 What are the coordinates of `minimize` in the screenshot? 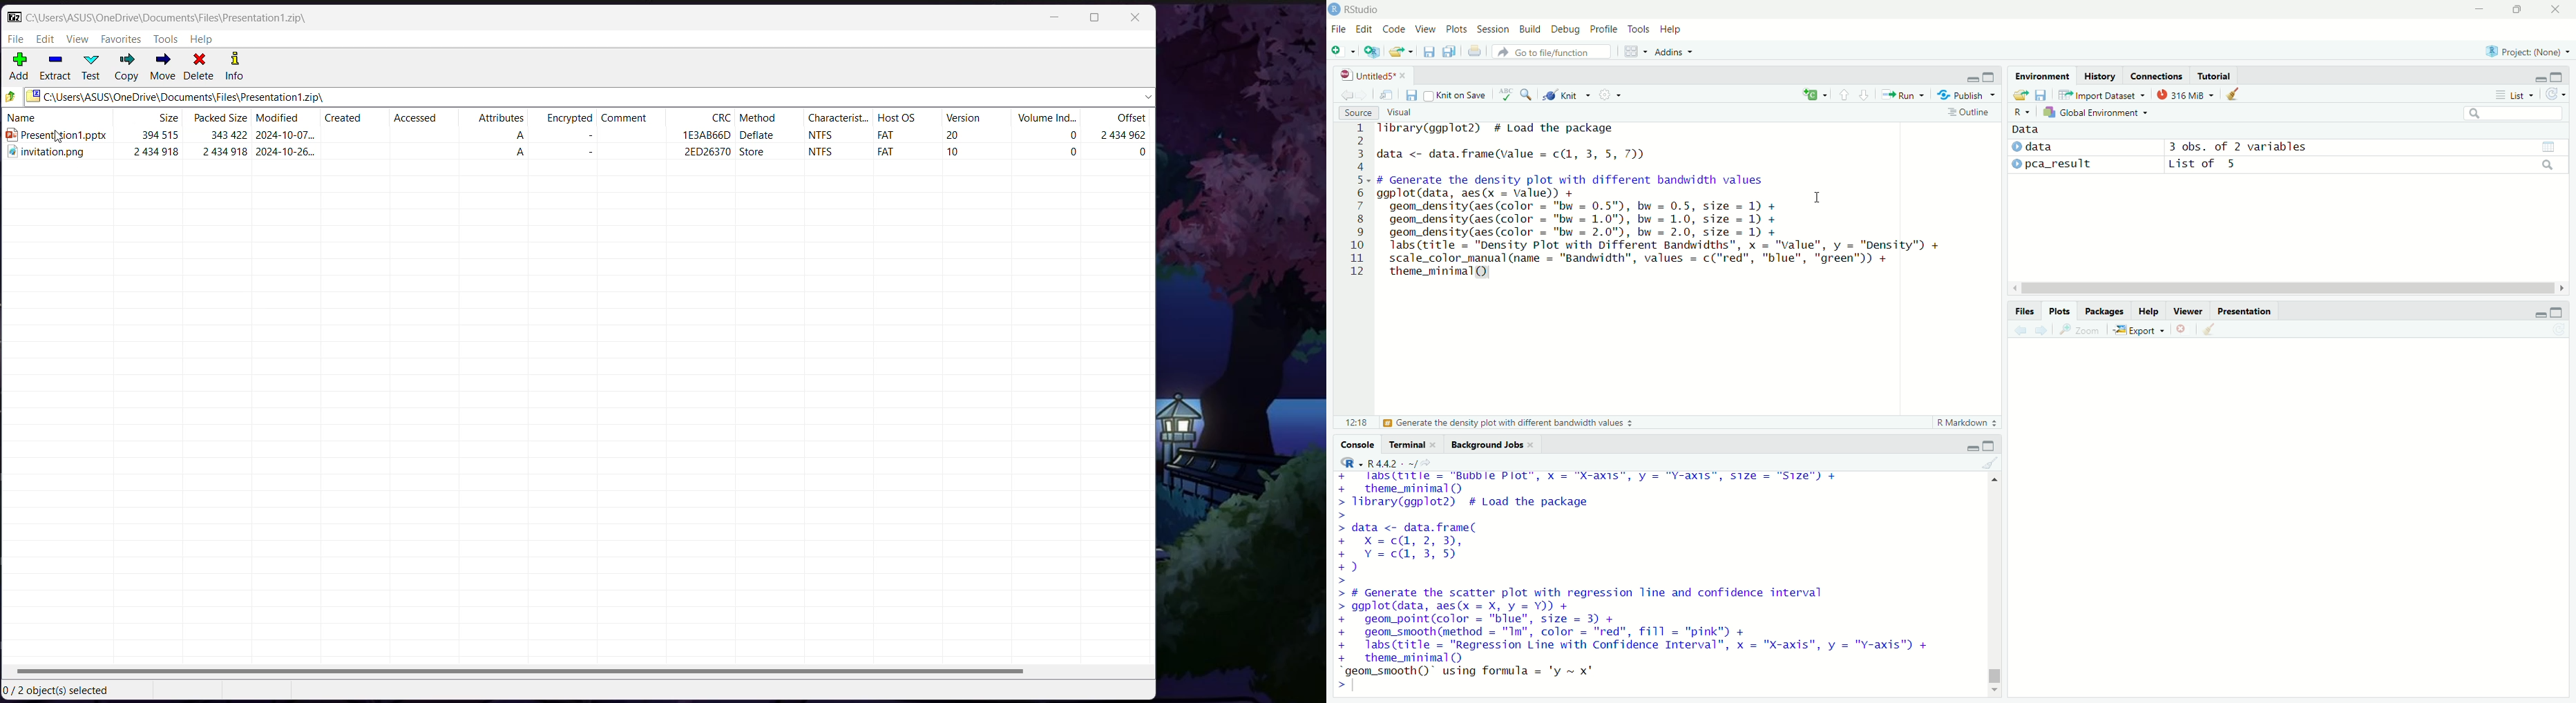 It's located at (1971, 76).